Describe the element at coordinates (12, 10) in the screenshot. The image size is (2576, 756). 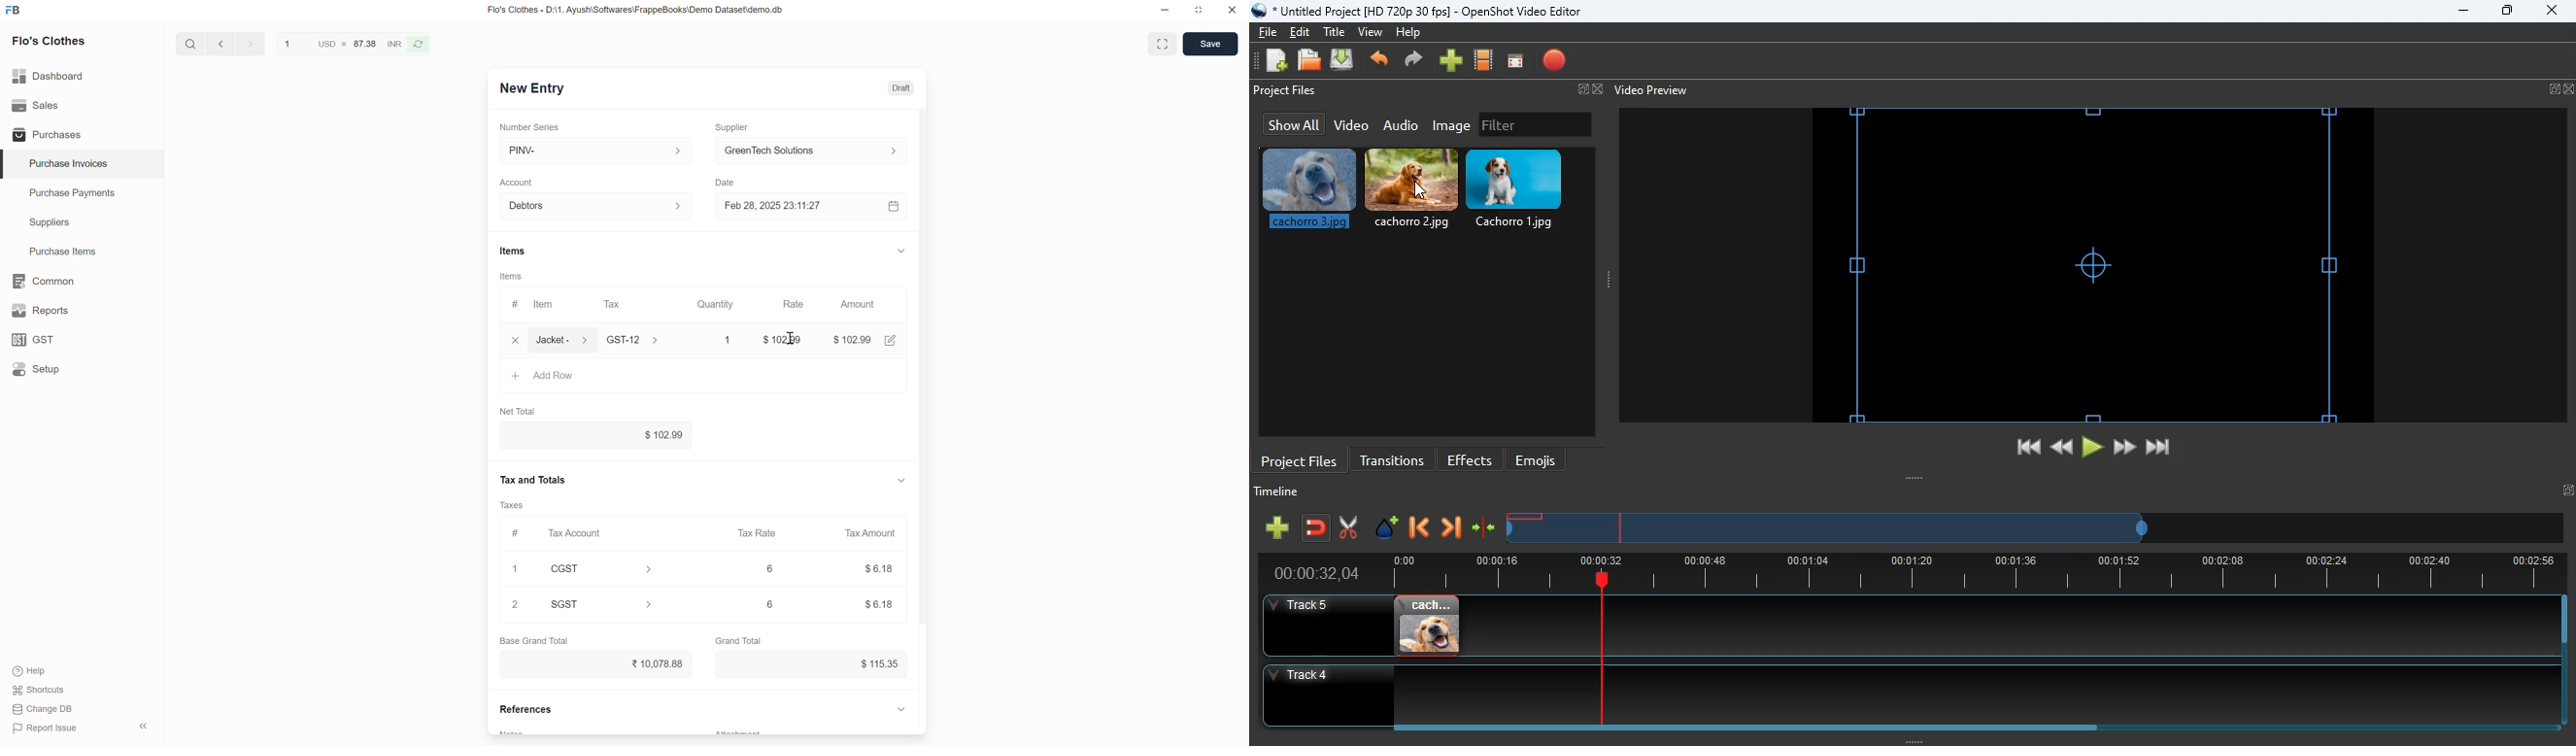
I see `Frappe Books logo` at that location.